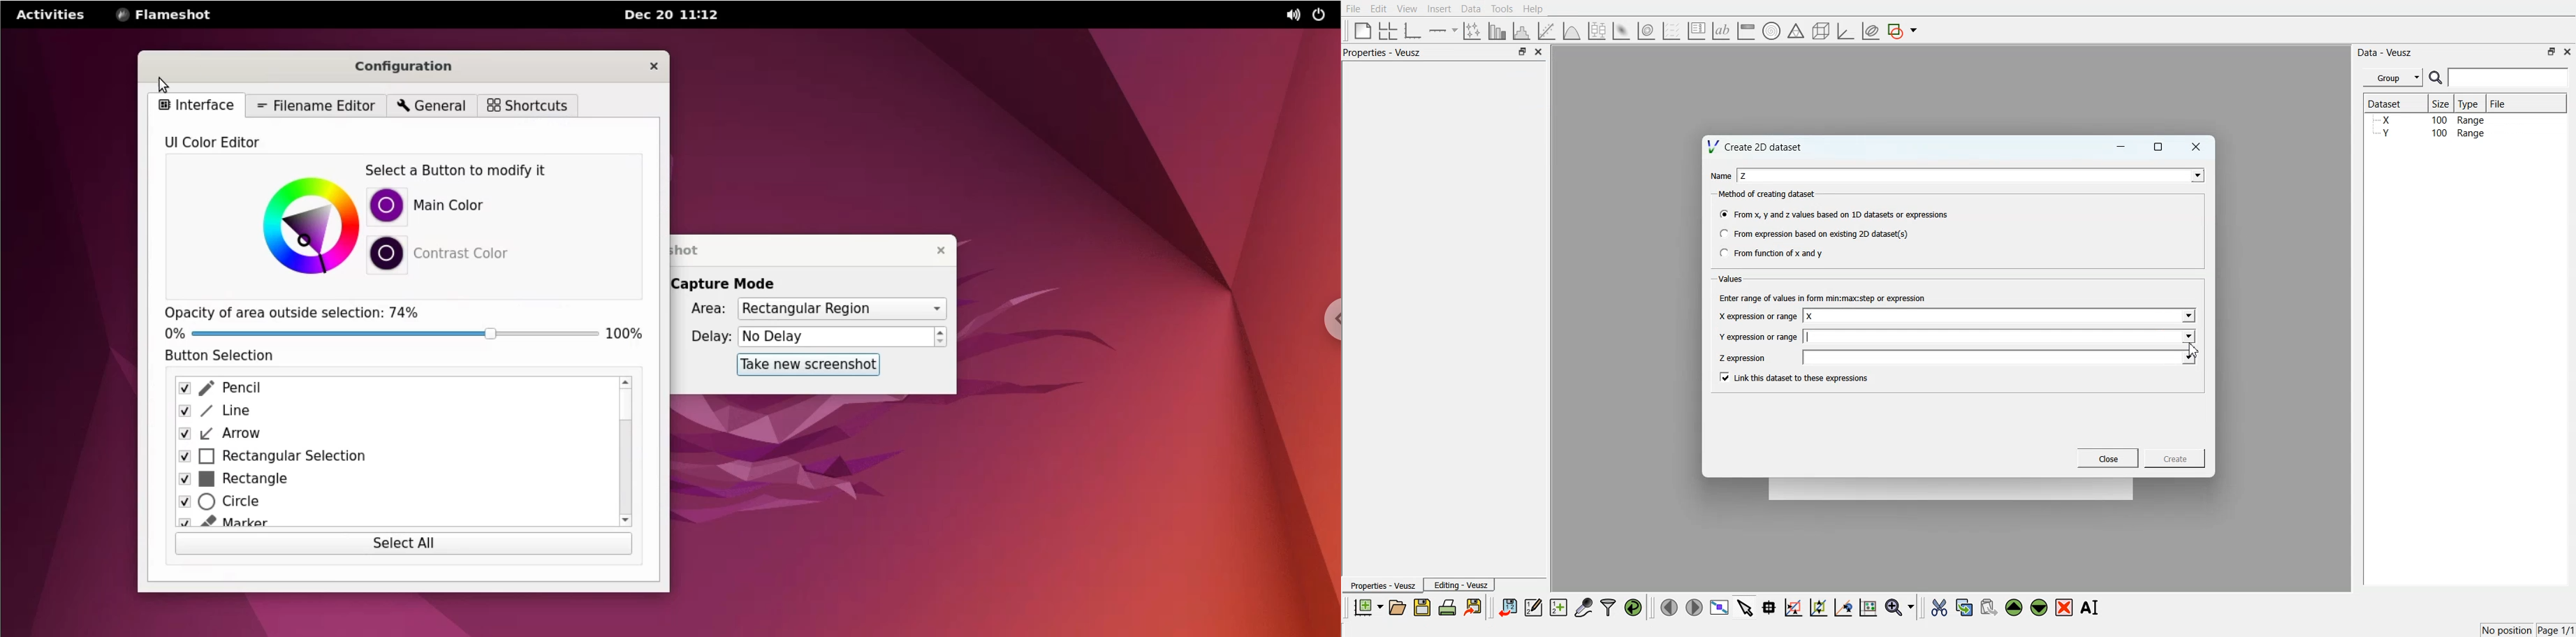 This screenshot has height=644, width=2576. What do you see at coordinates (2187, 317) in the screenshot?
I see `Drop down` at bounding box center [2187, 317].